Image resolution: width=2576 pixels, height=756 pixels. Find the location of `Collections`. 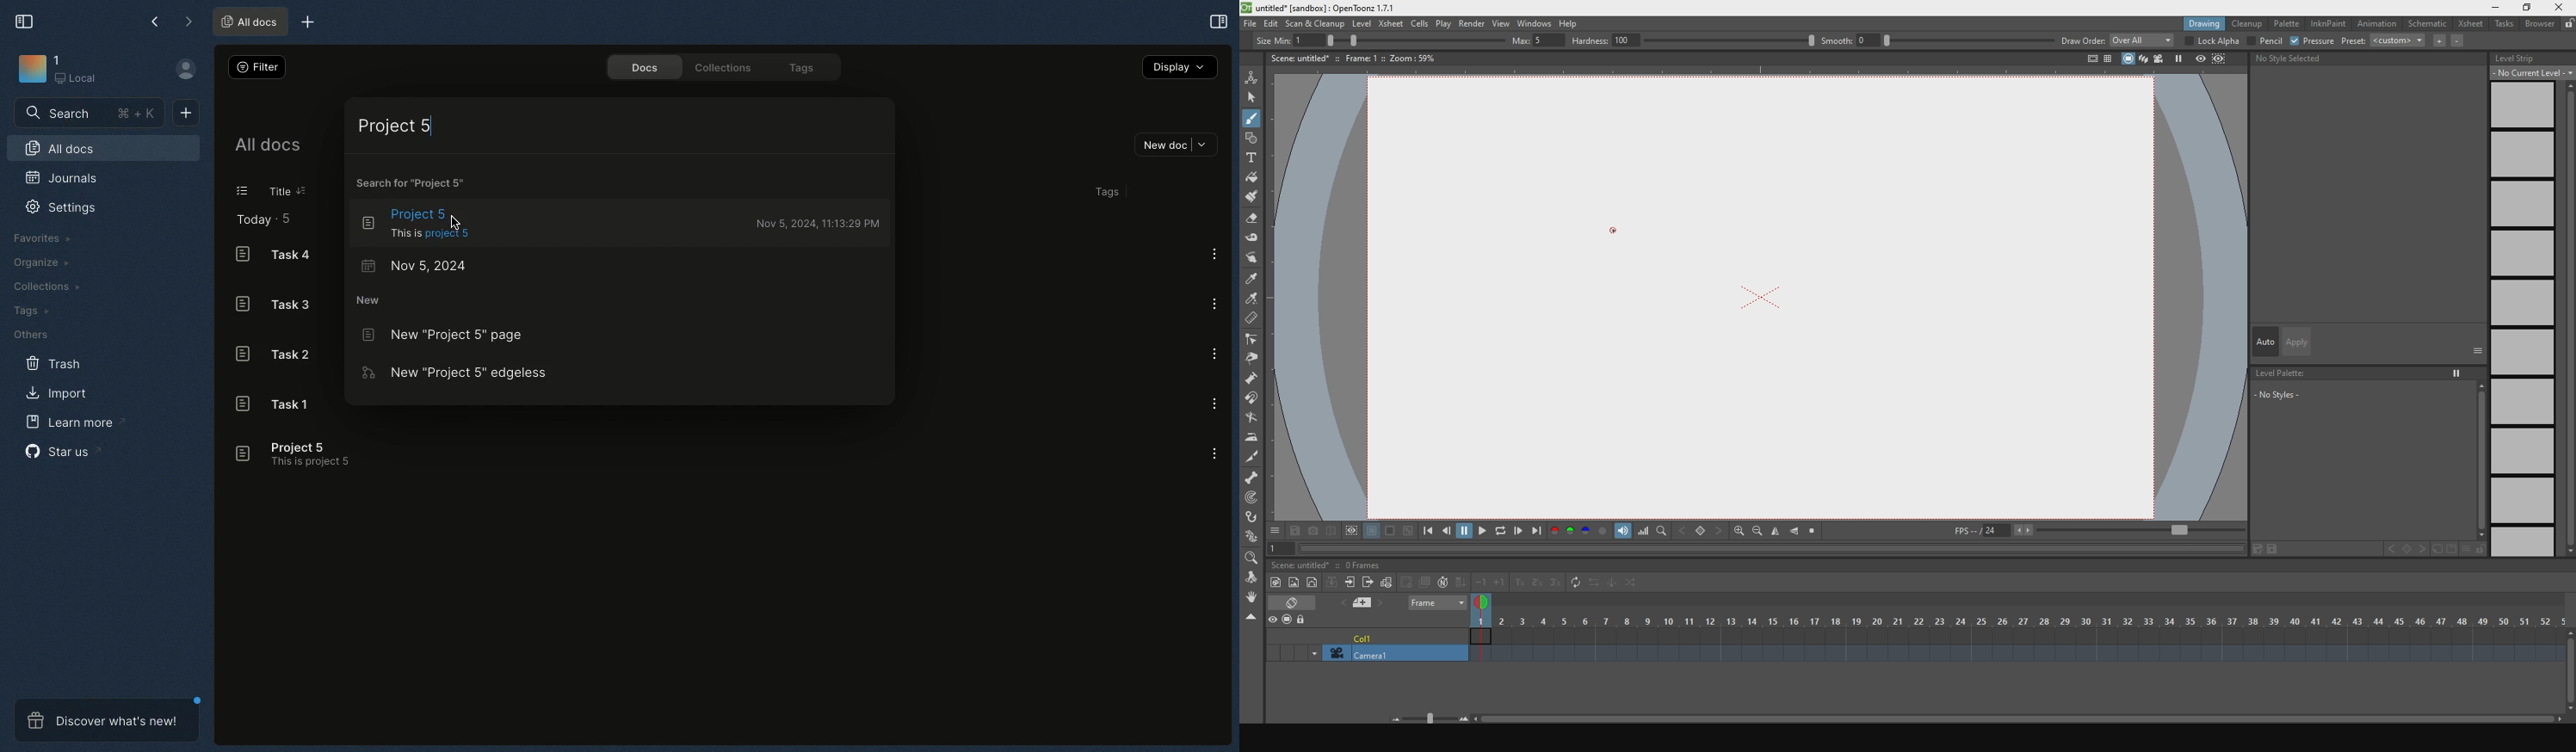

Collections is located at coordinates (726, 65).